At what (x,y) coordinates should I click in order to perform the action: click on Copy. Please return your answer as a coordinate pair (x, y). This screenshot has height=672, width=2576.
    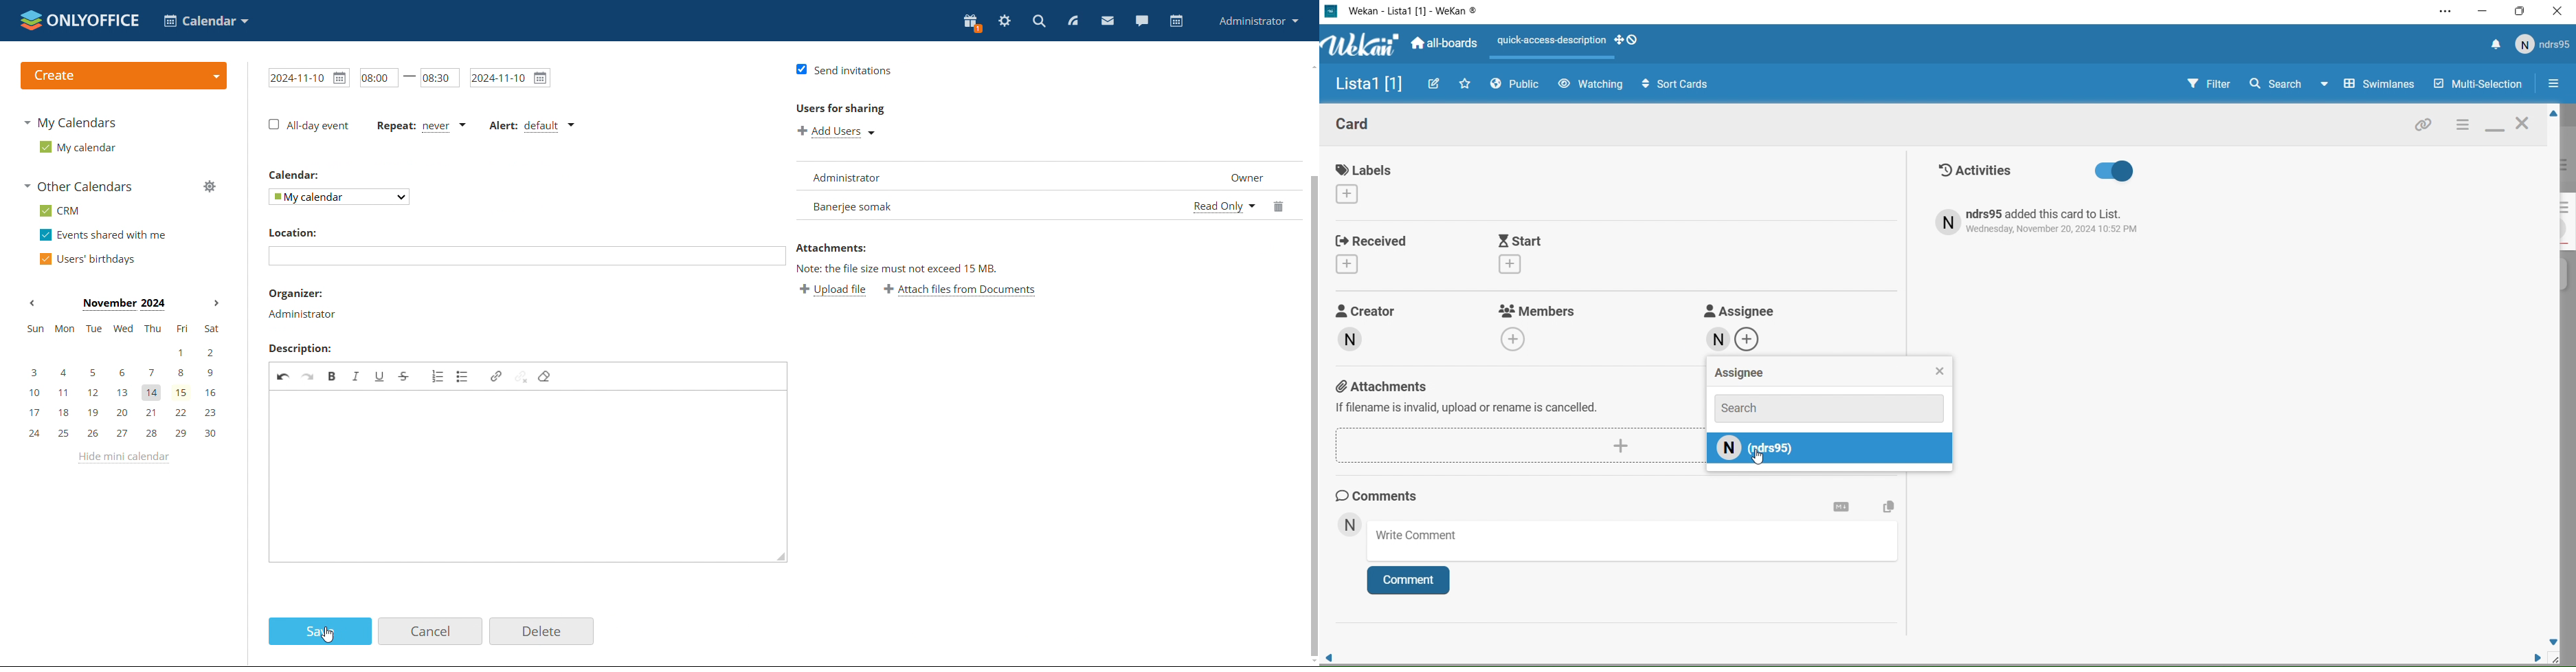
    Looking at the image, I should click on (1886, 508).